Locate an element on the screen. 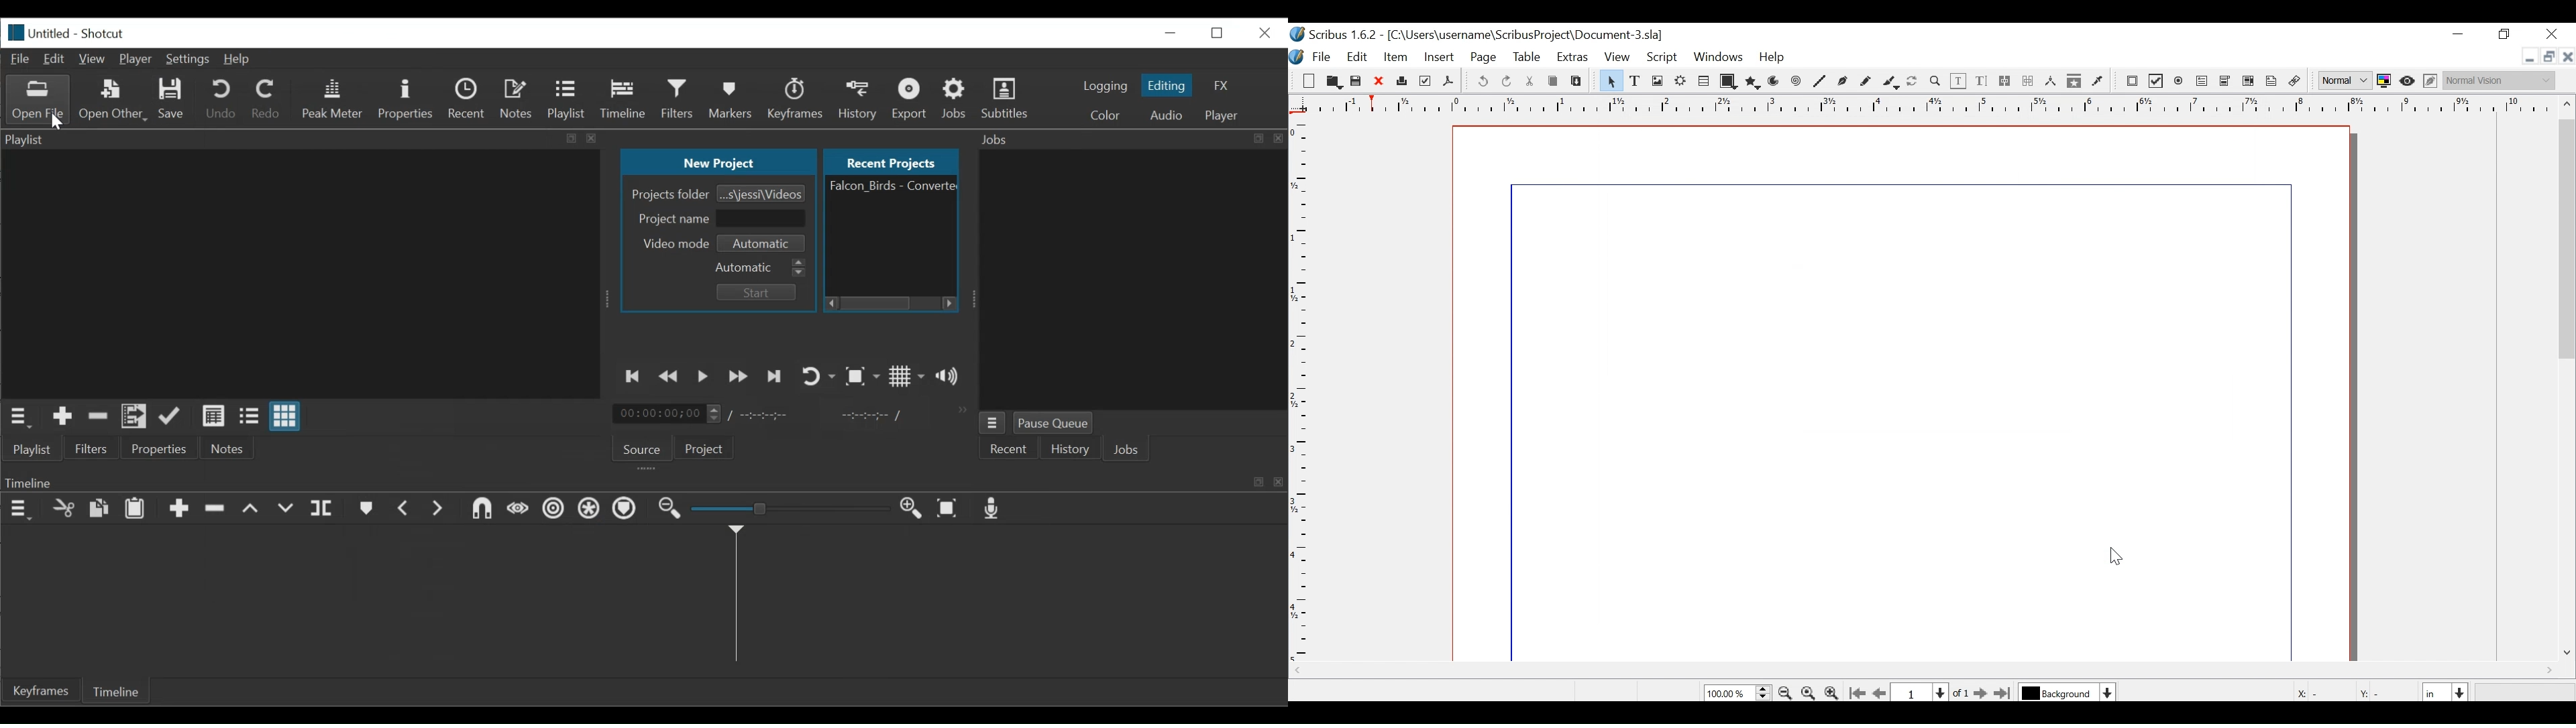  Filters is located at coordinates (678, 99).